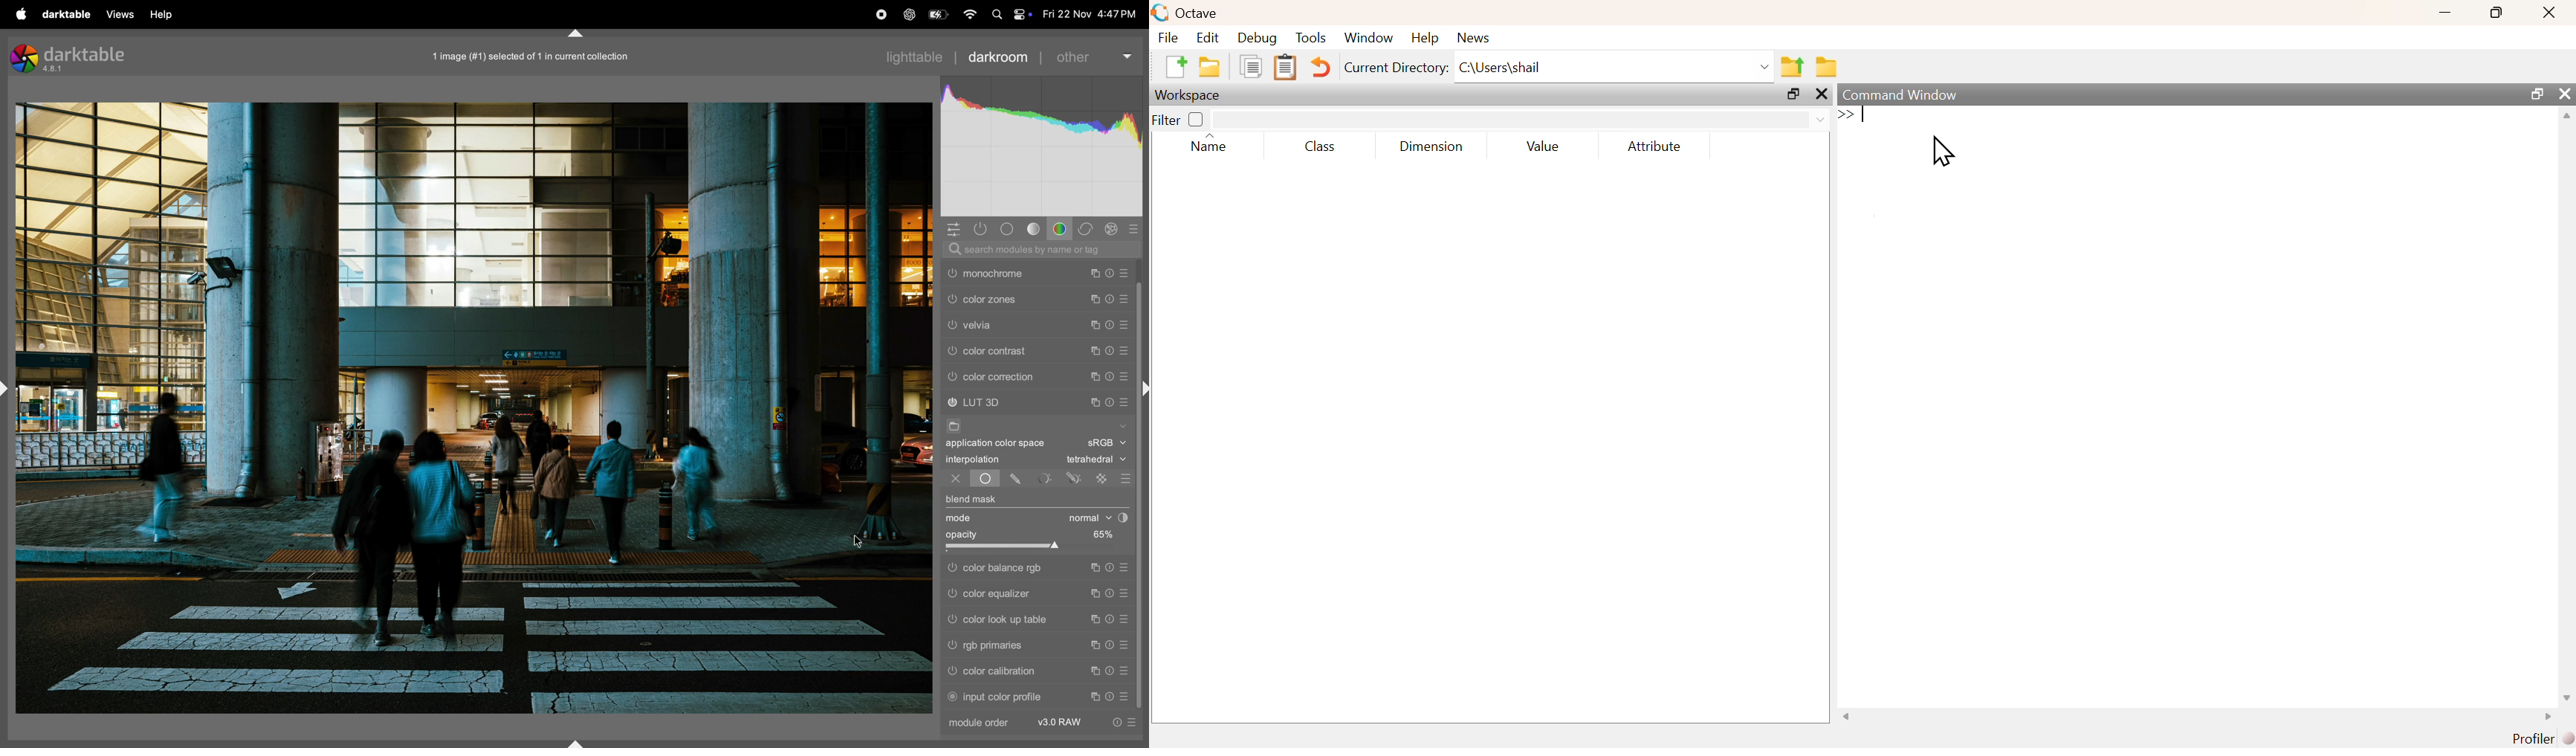  I want to click on battery, so click(936, 16).